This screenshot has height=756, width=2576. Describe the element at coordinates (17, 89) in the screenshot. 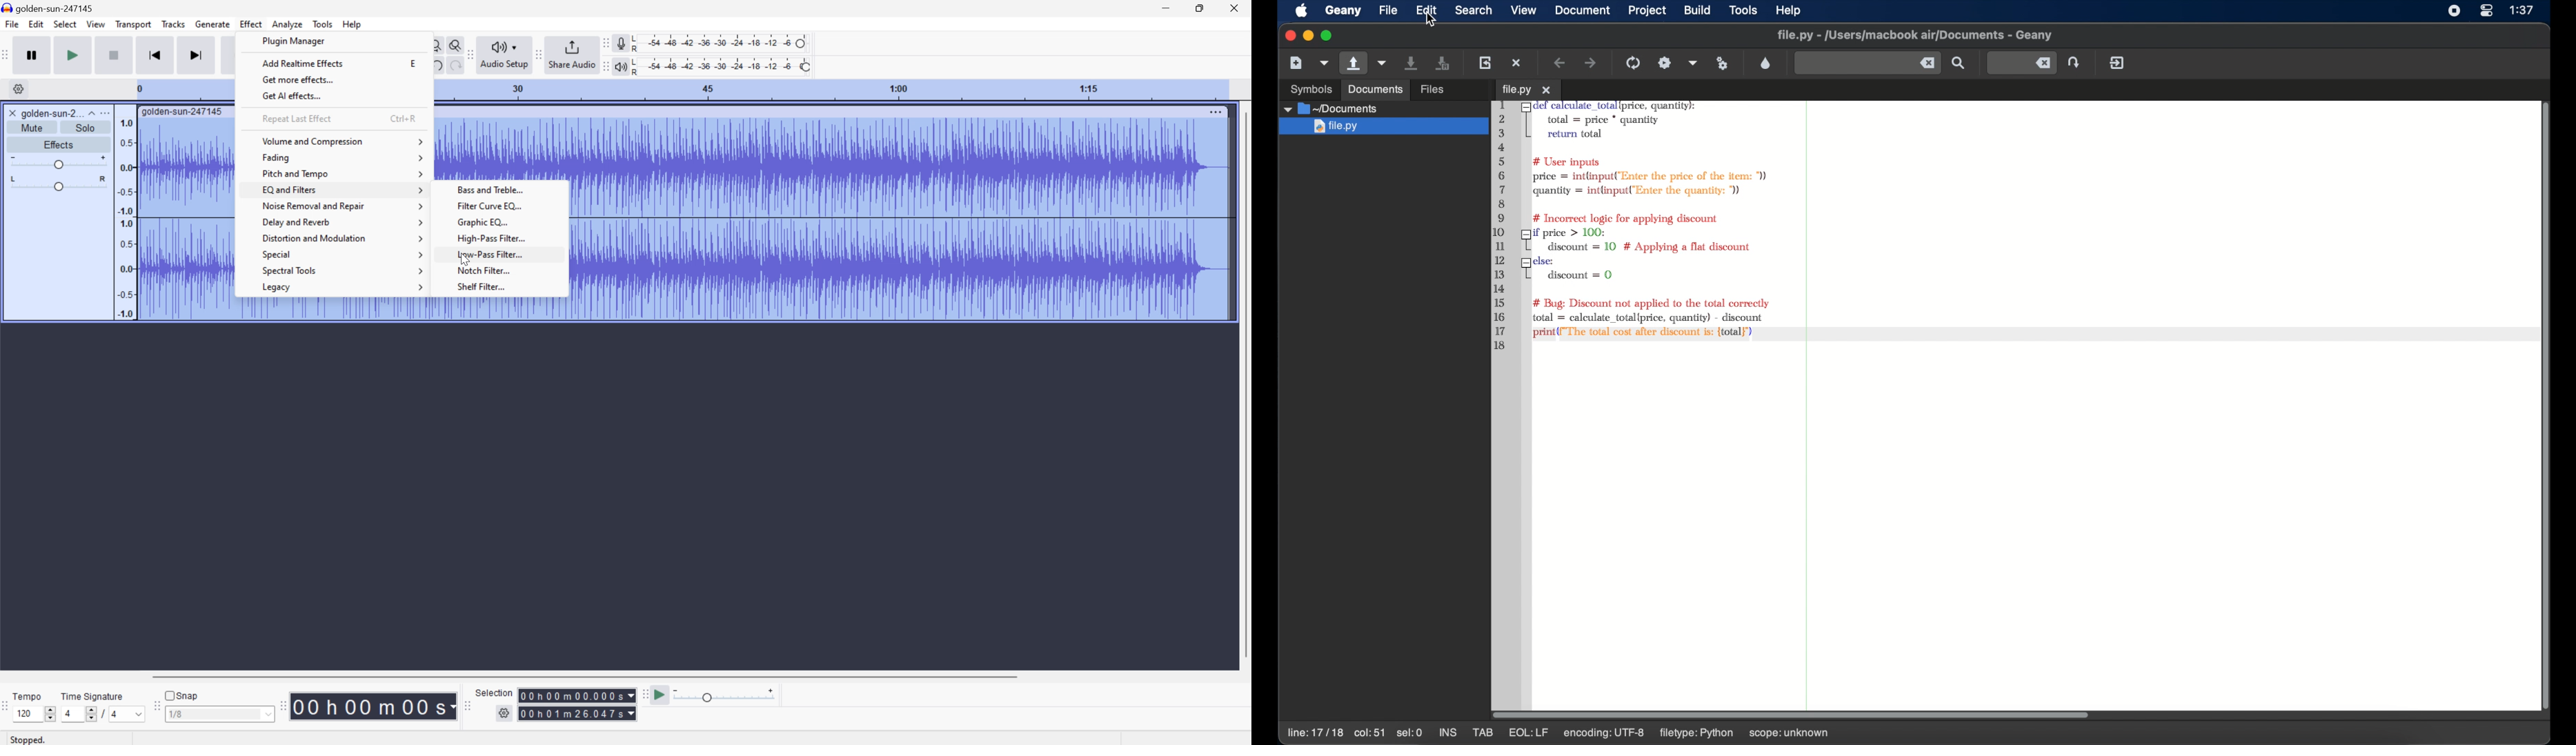

I see `Settings` at that location.